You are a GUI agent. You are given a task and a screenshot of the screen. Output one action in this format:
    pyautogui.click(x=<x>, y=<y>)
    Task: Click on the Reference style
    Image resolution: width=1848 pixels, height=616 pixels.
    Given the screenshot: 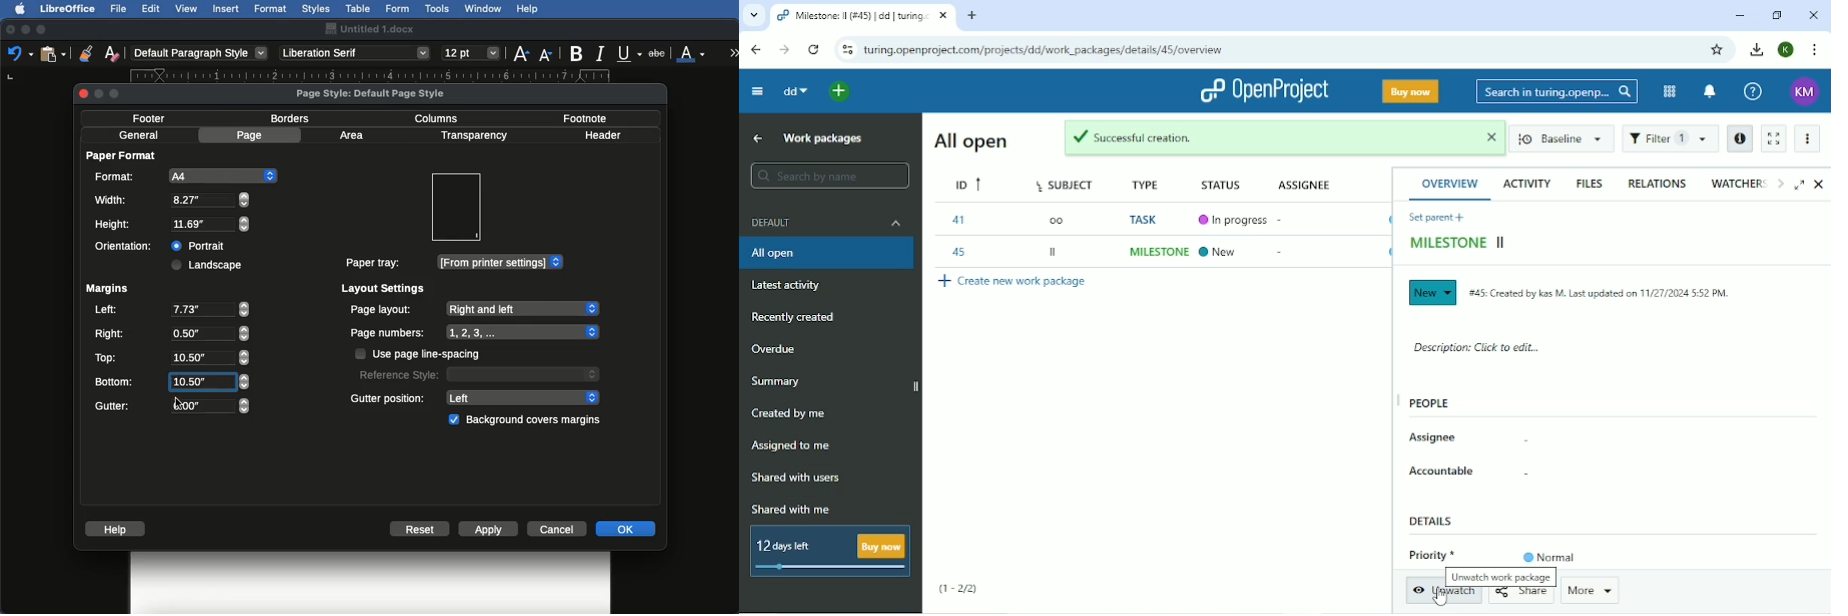 What is the action you would take?
    pyautogui.click(x=477, y=373)
    